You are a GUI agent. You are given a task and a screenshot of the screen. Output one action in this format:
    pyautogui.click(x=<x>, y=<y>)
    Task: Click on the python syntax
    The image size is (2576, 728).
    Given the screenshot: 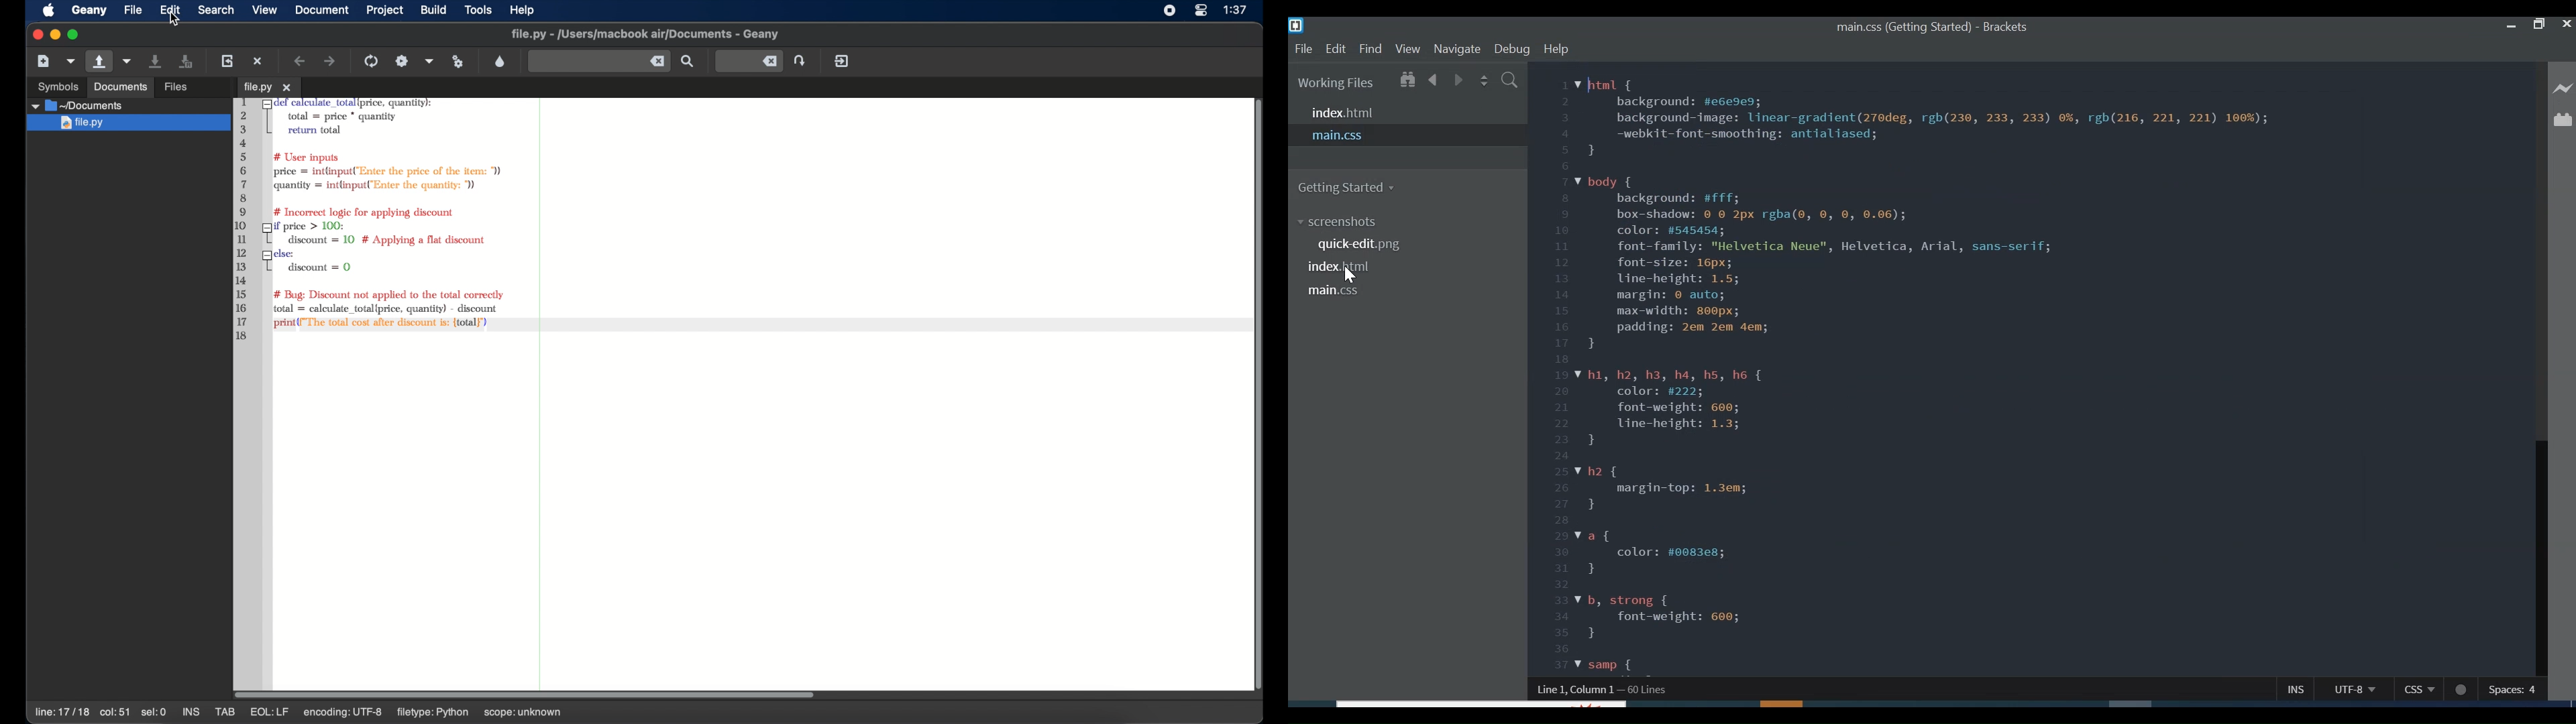 What is the action you would take?
    pyautogui.click(x=372, y=220)
    